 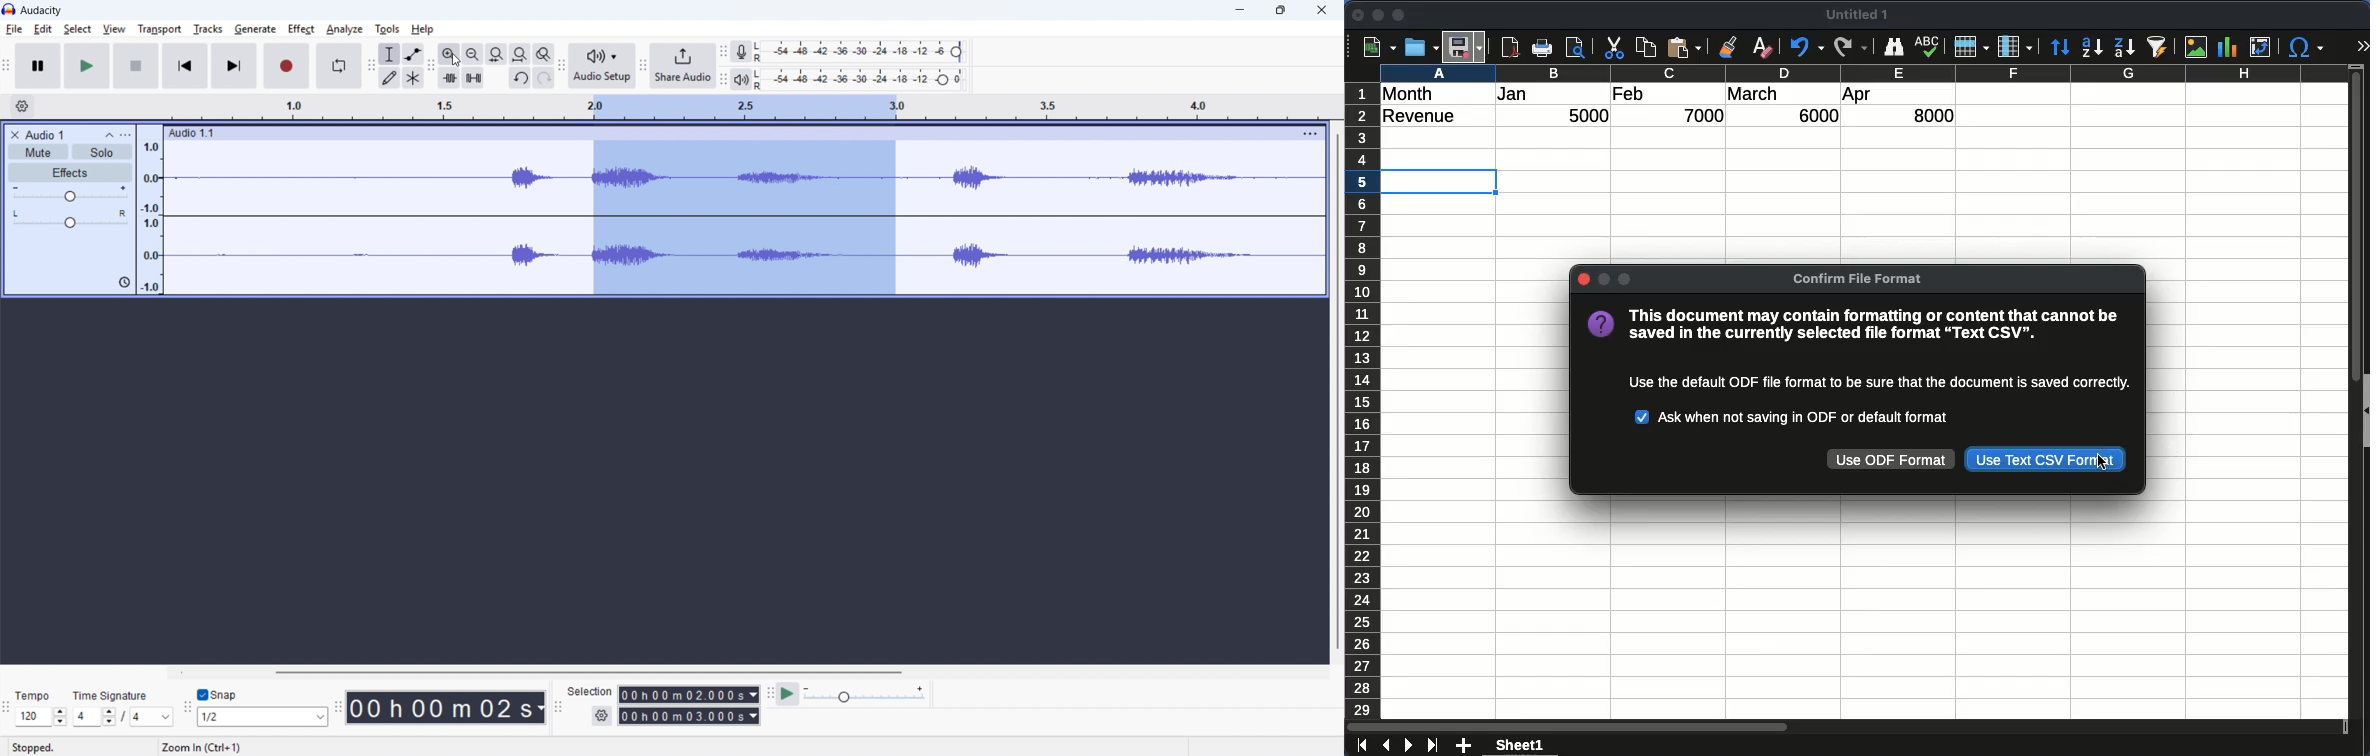 I want to click on Cursor, so click(x=2099, y=463).